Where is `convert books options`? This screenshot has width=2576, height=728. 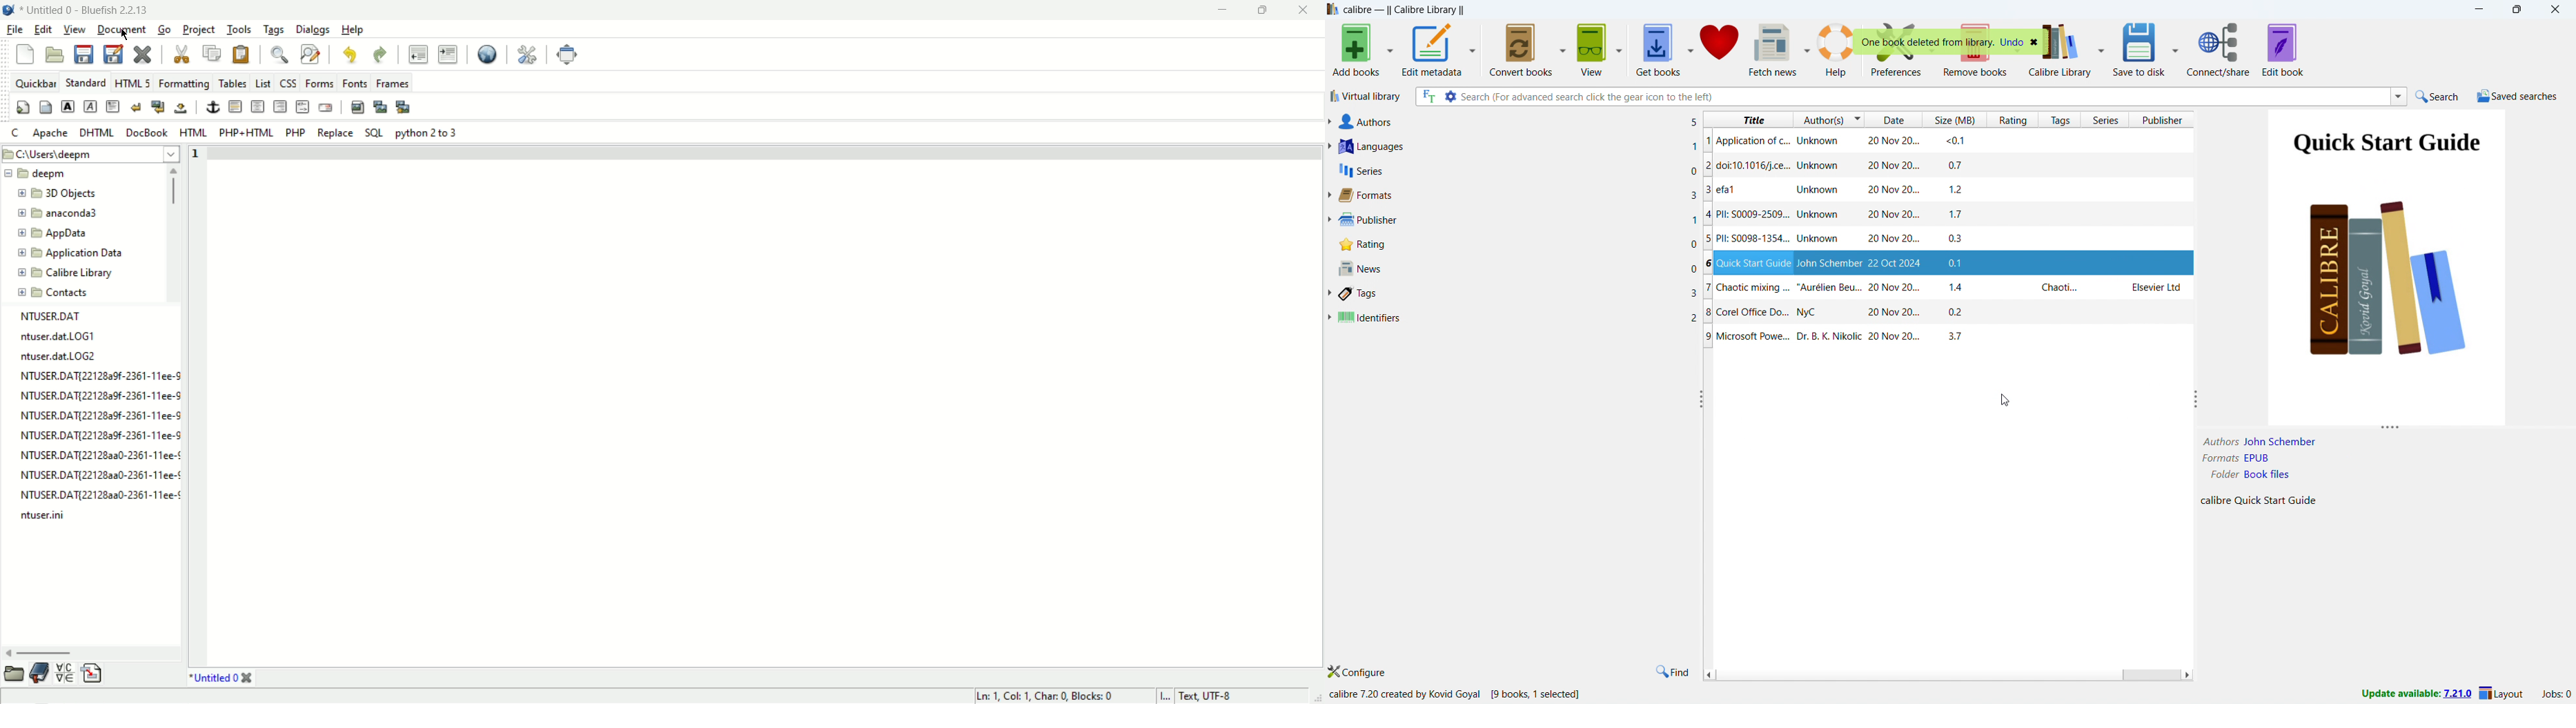 convert books options is located at coordinates (1564, 49).